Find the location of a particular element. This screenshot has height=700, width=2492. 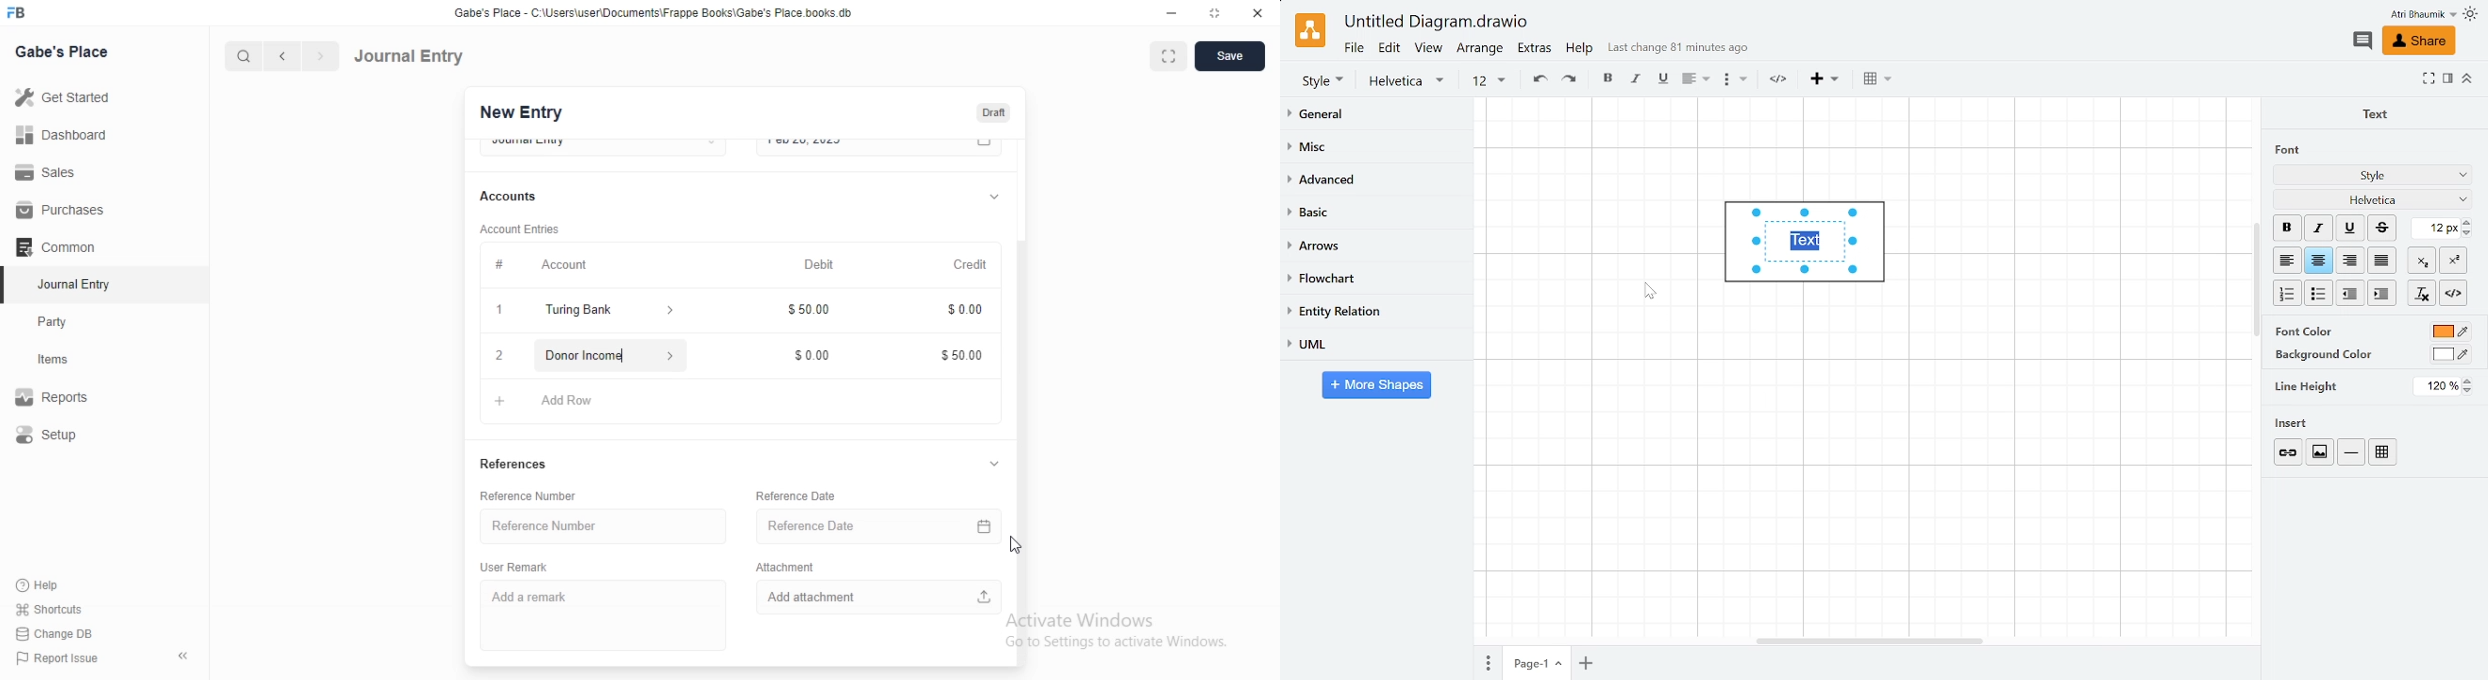

Flowchart is located at coordinates (1373, 280).